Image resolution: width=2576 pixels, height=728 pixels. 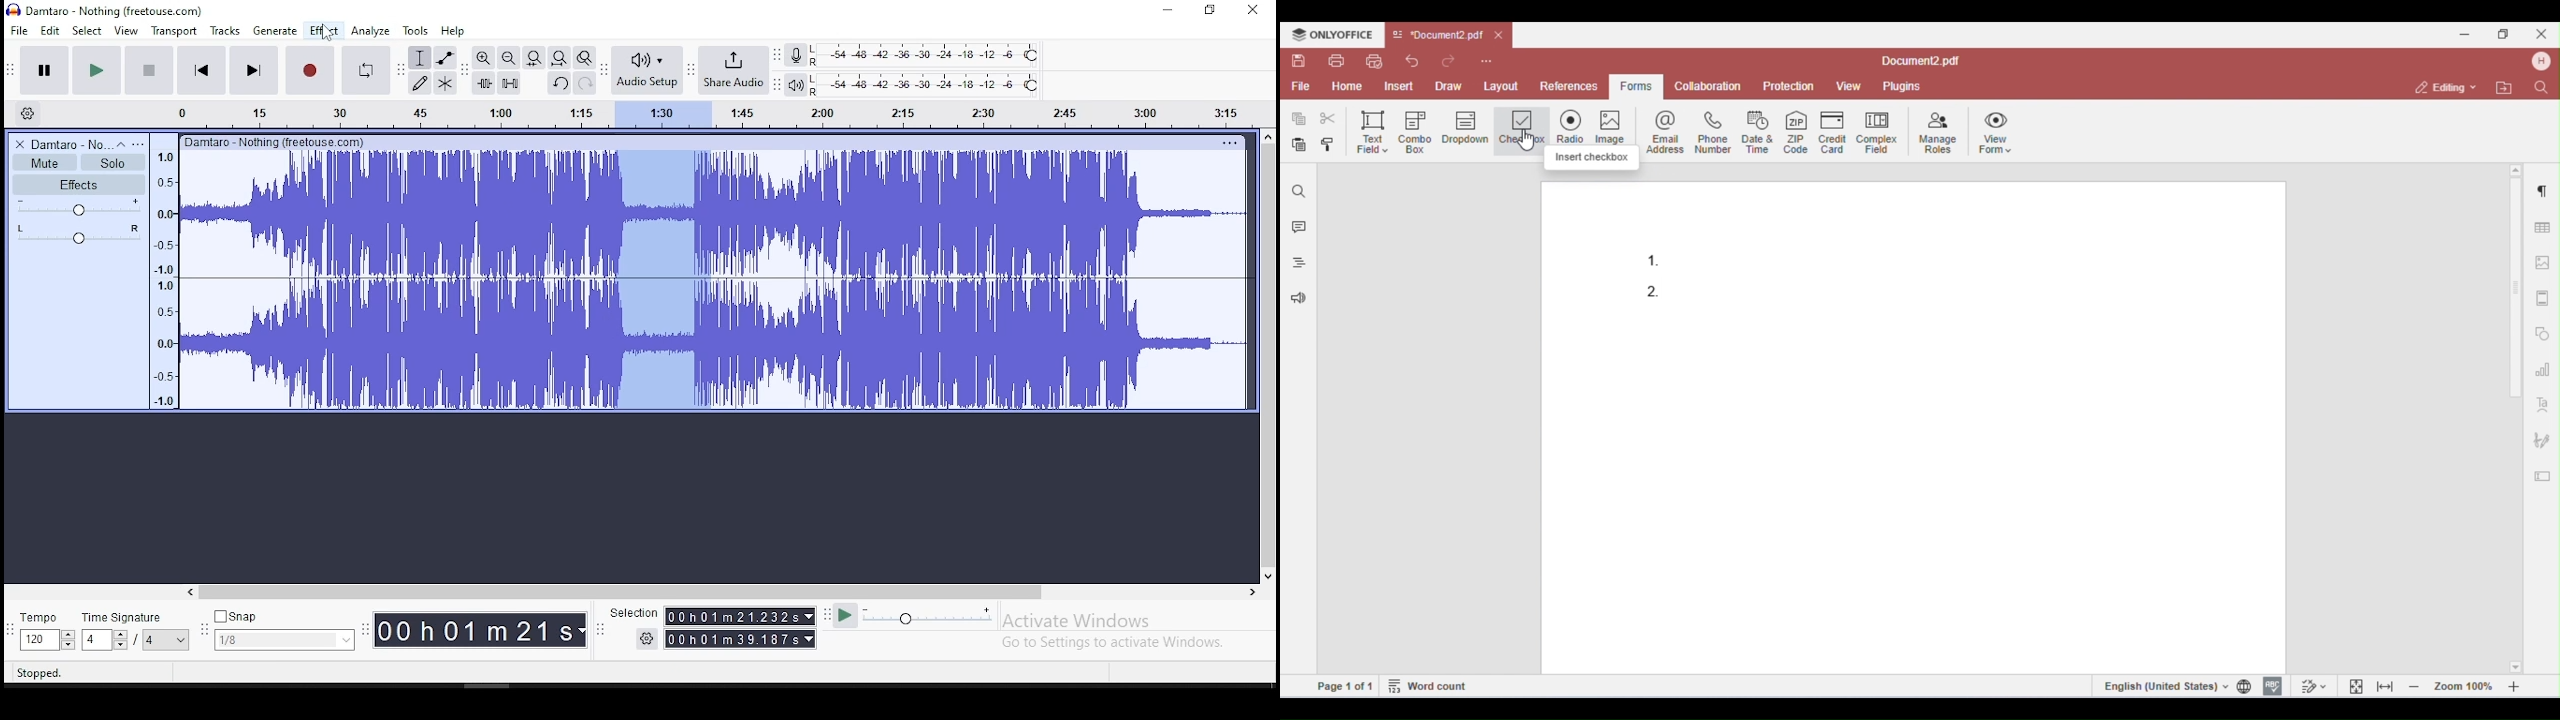 What do you see at coordinates (583, 631) in the screenshot?
I see `drop down` at bounding box center [583, 631].